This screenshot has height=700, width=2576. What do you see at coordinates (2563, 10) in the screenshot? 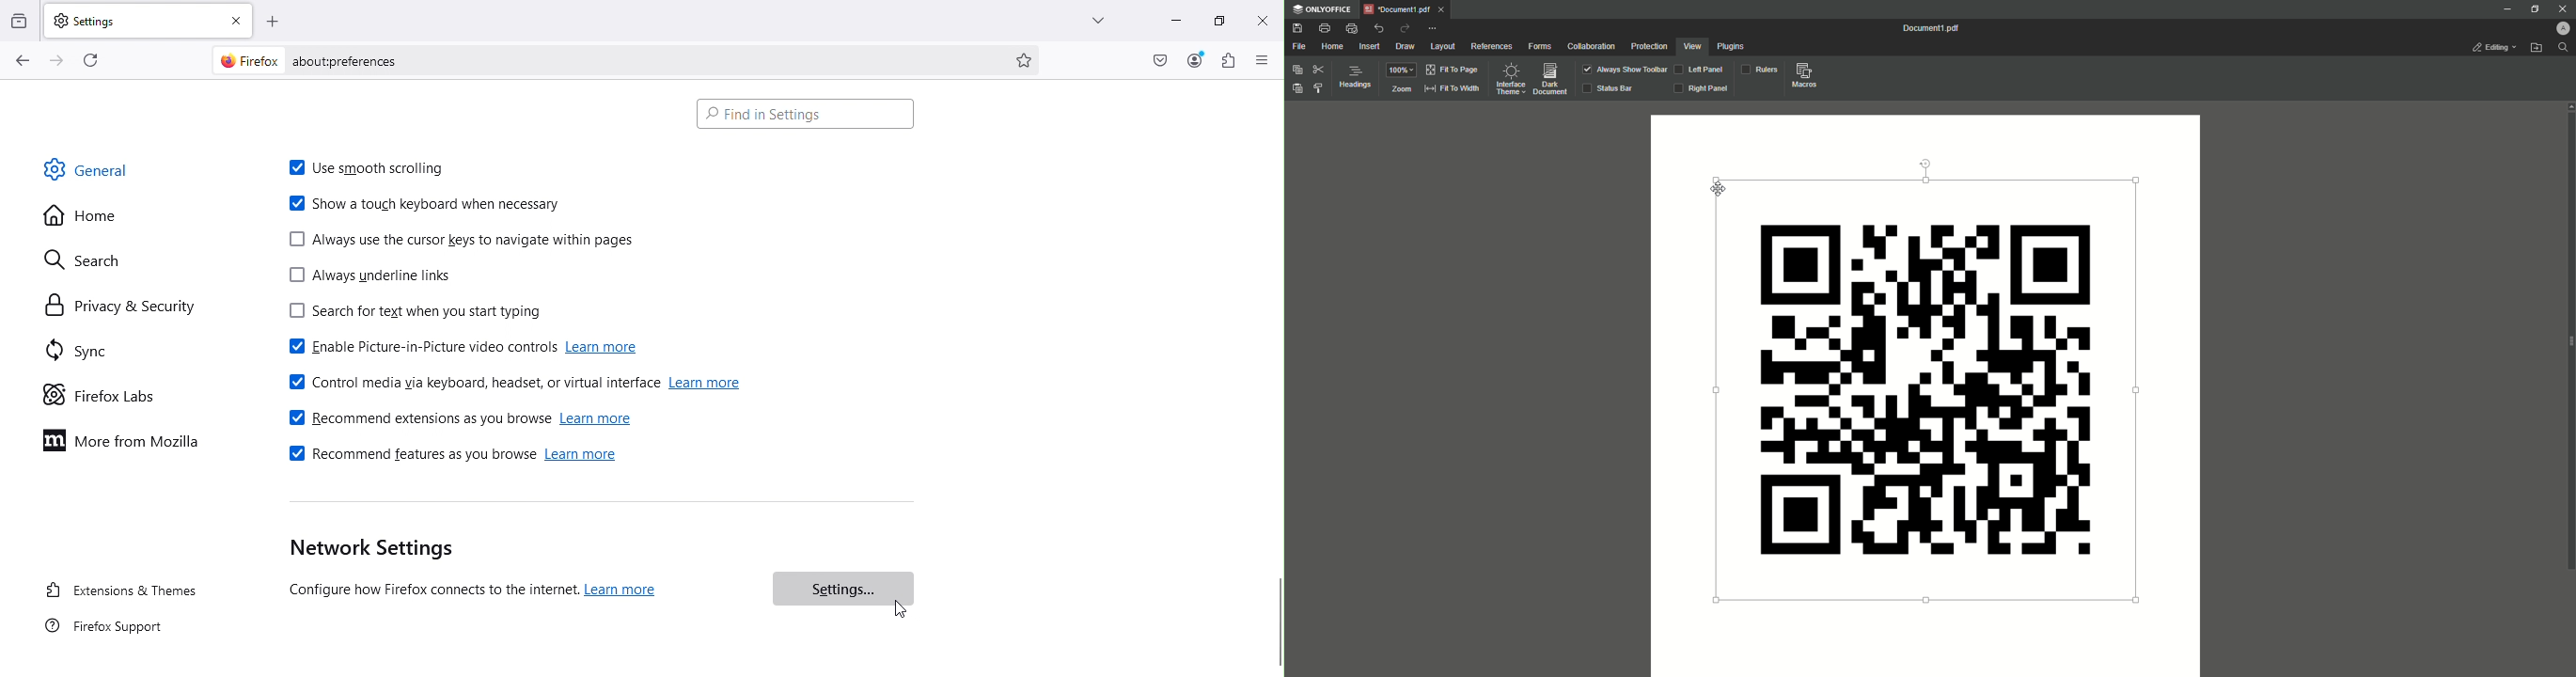
I see `Close` at bounding box center [2563, 10].